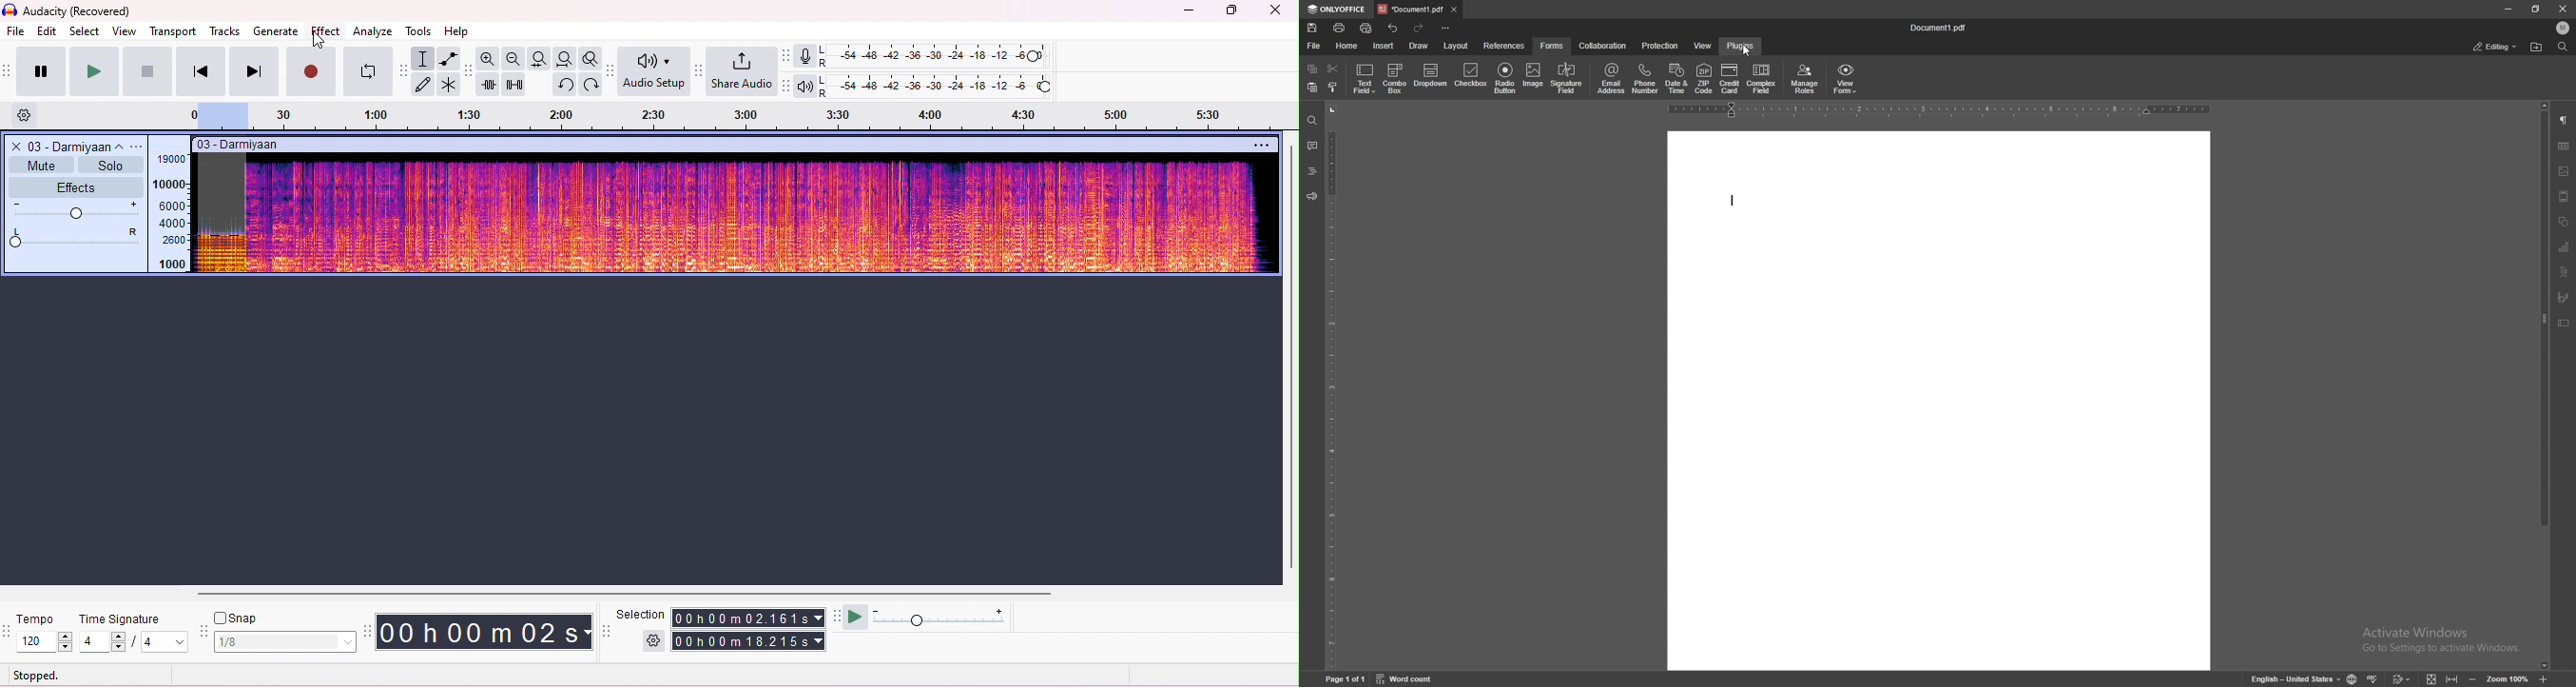  Describe the element at coordinates (2403, 679) in the screenshot. I see `track changes` at that location.